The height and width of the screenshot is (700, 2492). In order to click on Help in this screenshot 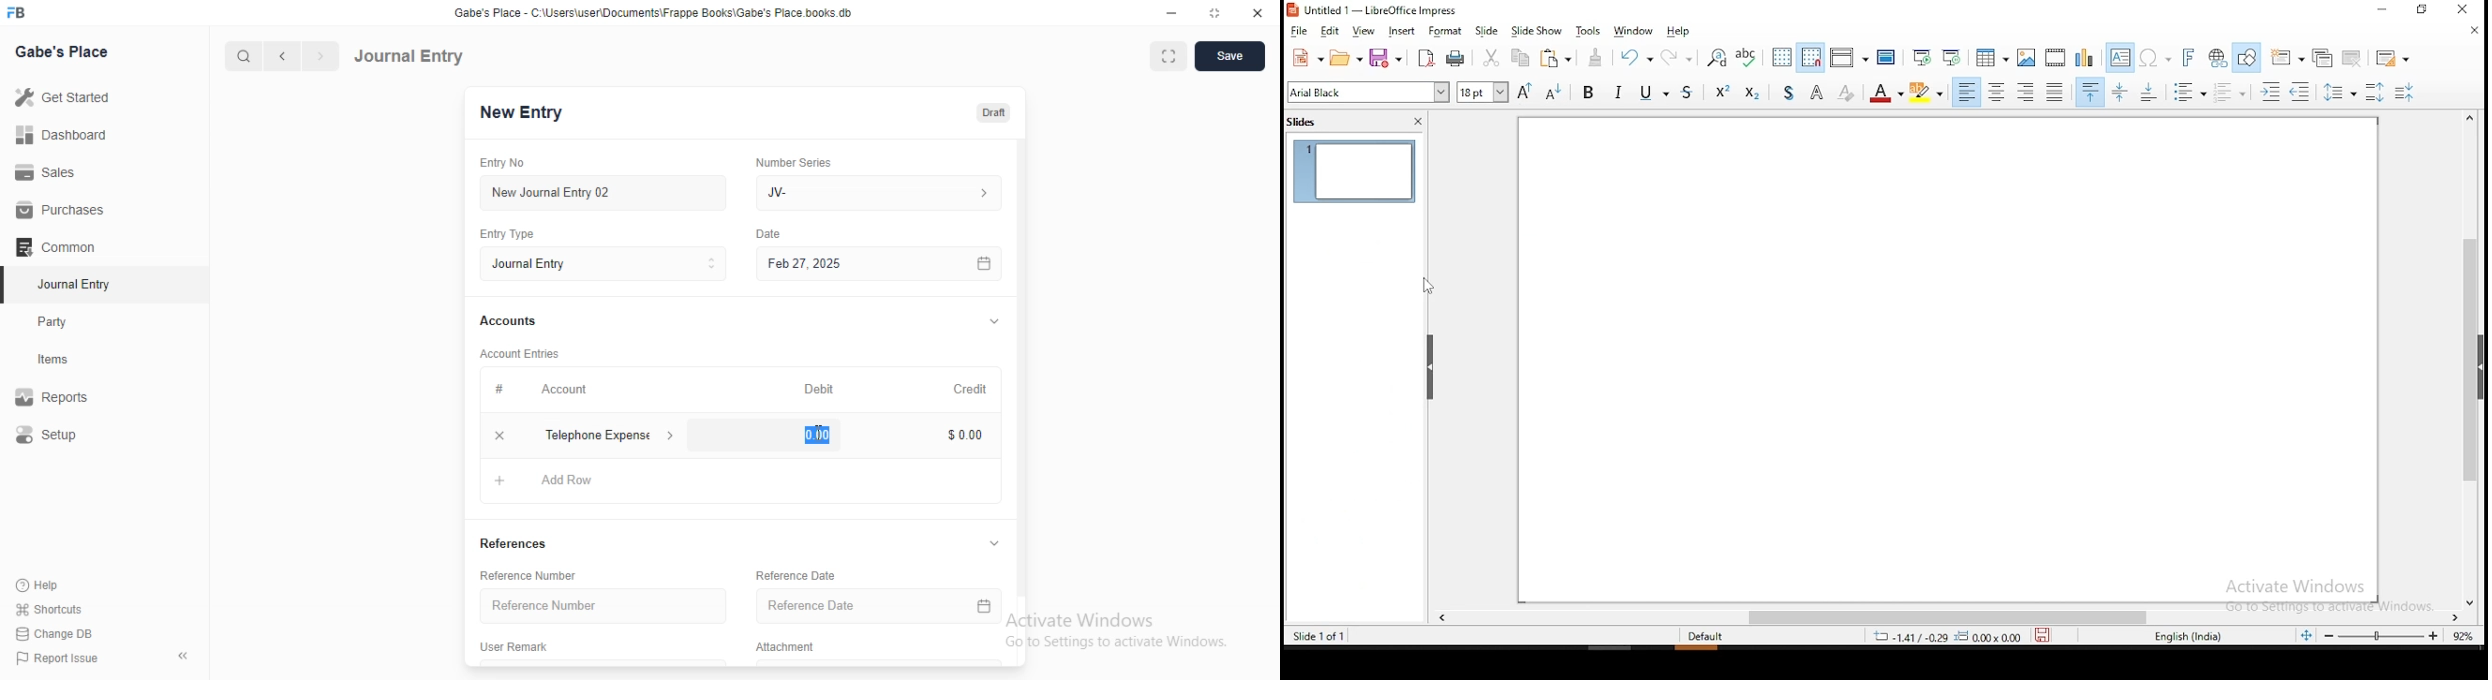, I will do `click(36, 585)`.